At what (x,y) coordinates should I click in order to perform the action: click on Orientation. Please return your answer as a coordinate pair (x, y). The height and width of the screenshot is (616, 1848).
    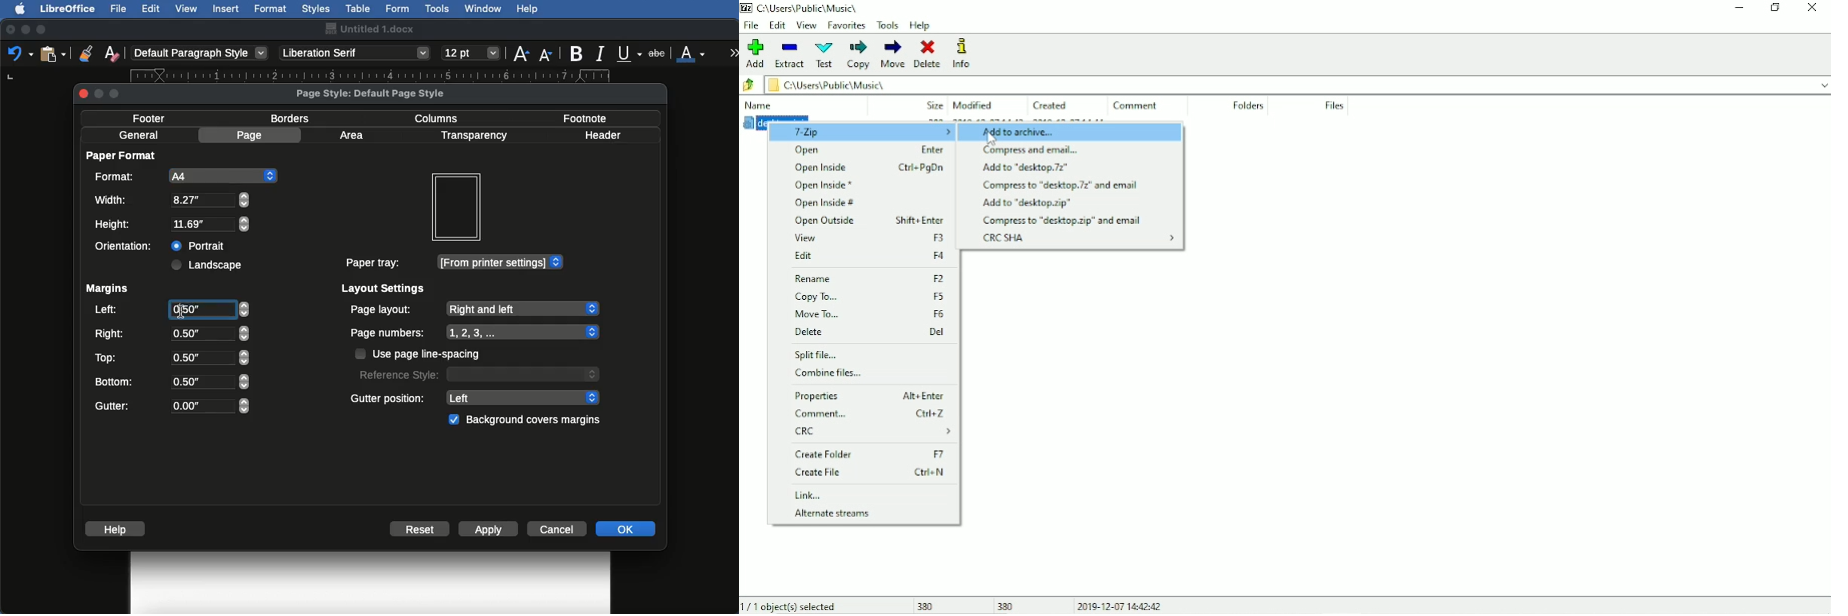
    Looking at the image, I should click on (127, 246).